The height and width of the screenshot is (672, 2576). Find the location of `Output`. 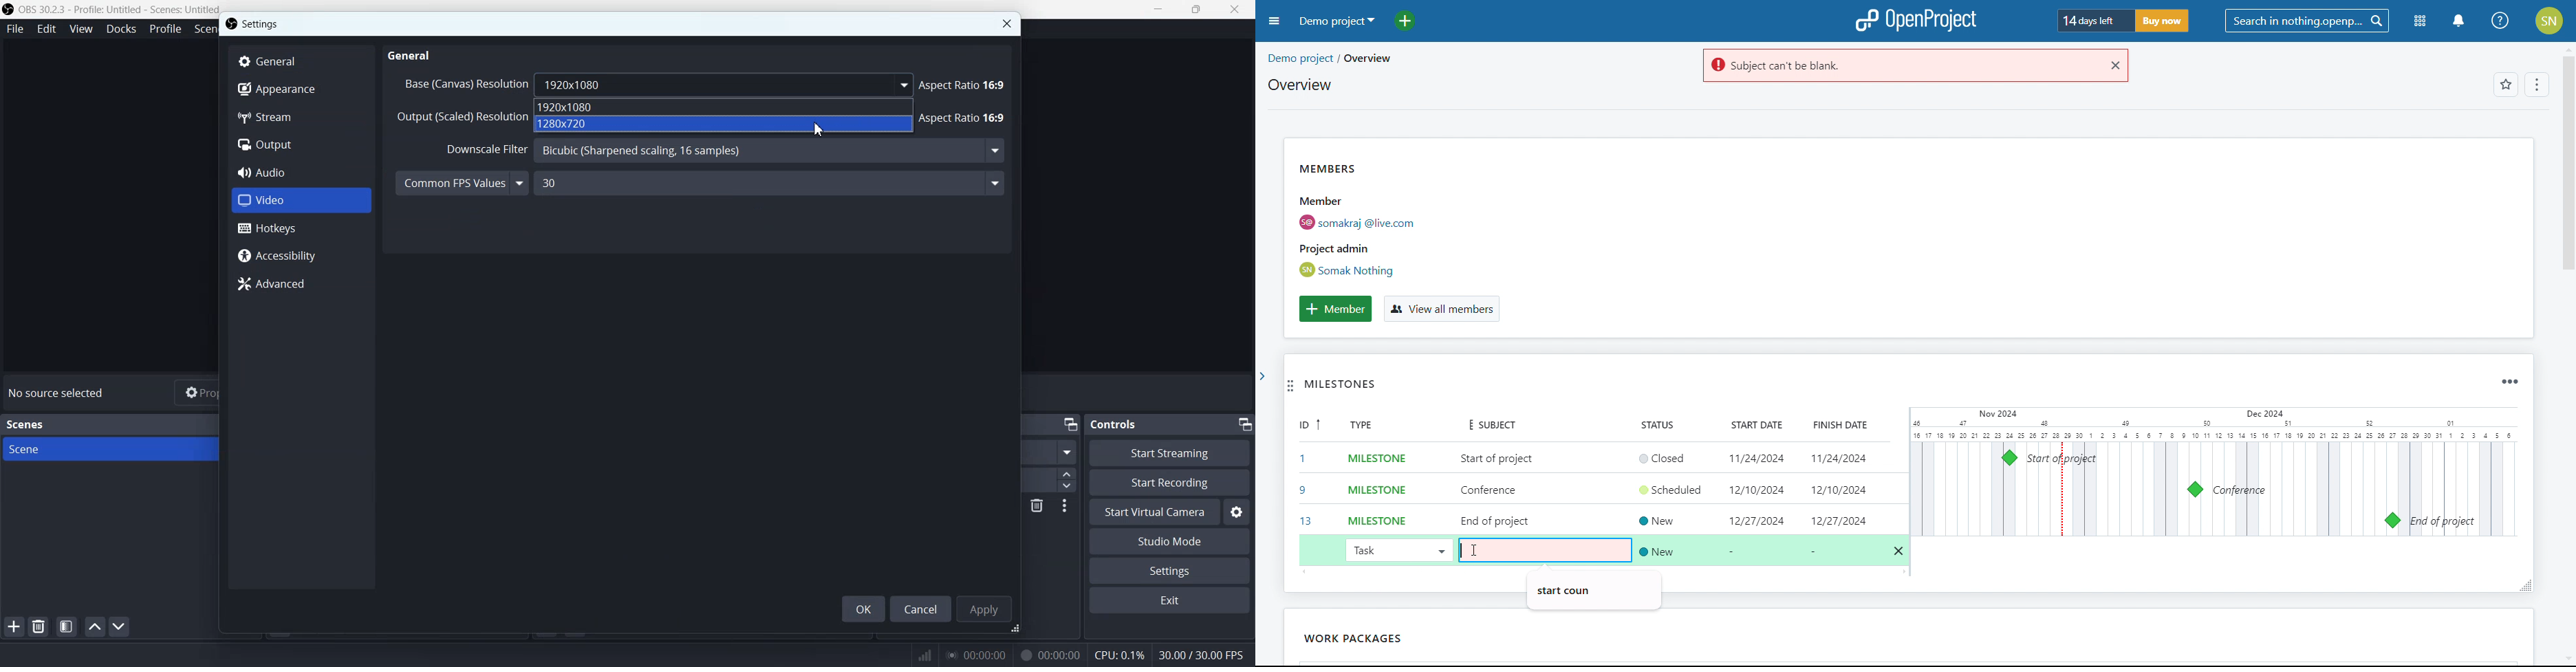

Output is located at coordinates (300, 144).